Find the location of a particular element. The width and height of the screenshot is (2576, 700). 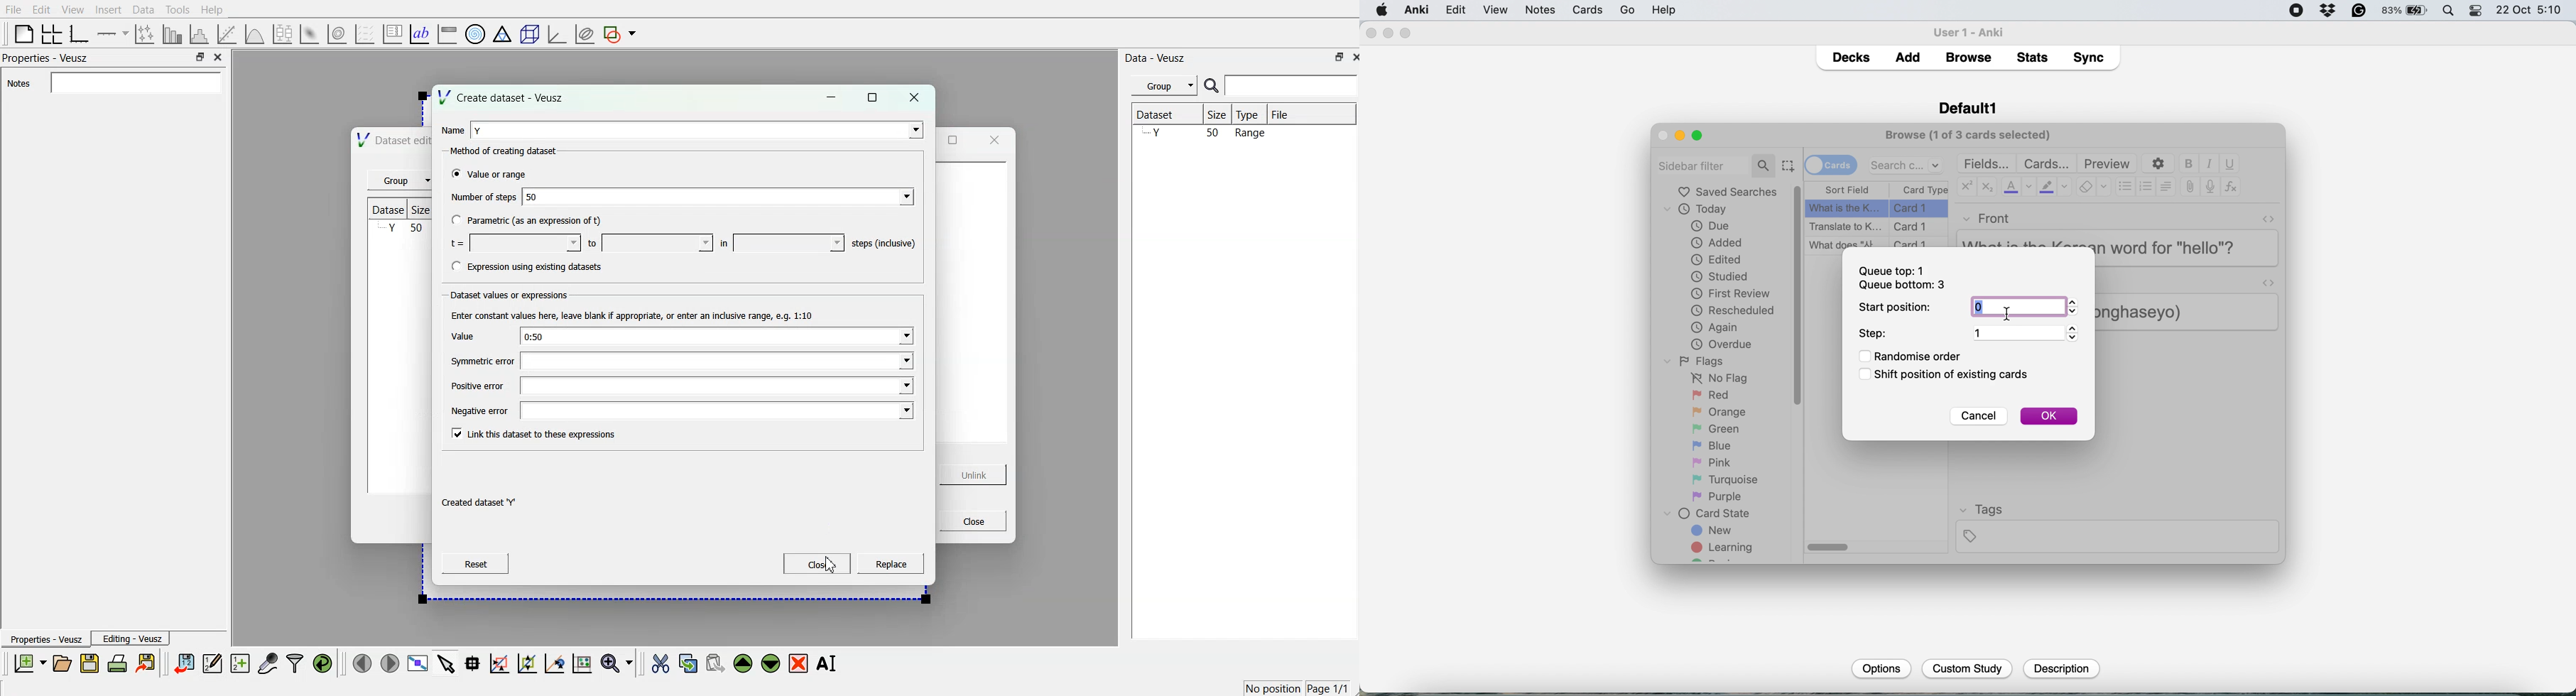

help is located at coordinates (1617, 9).